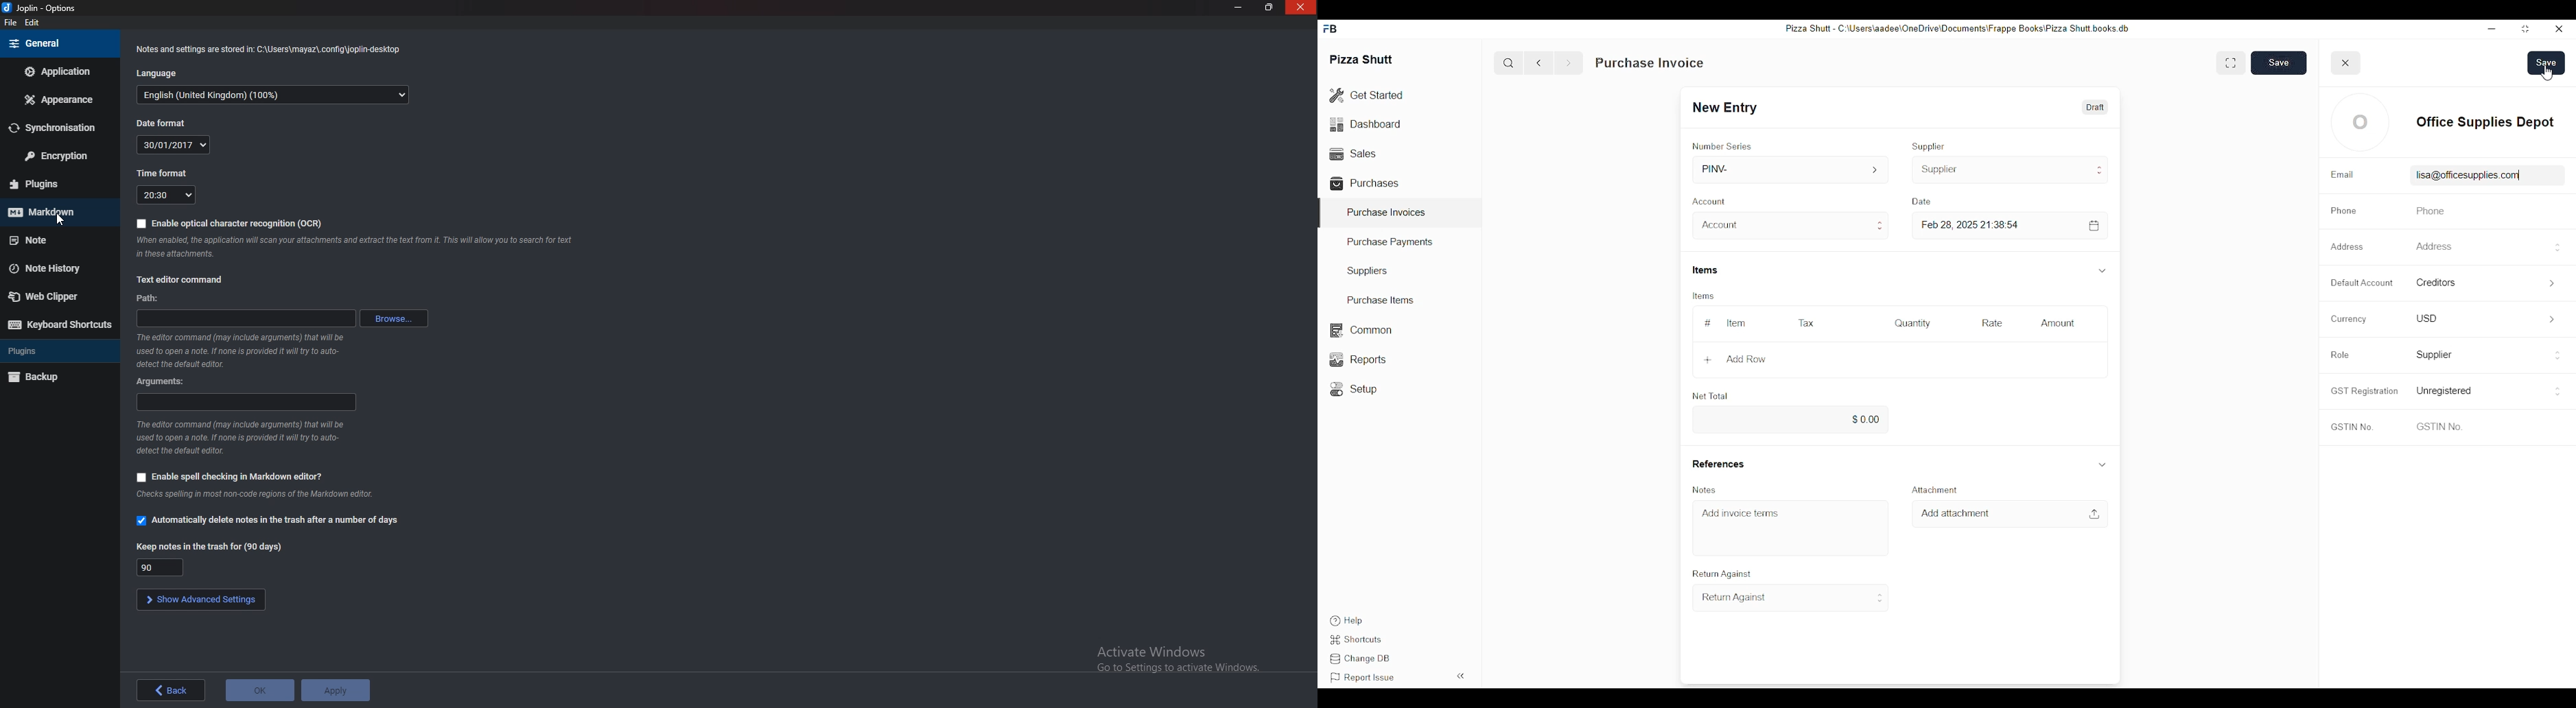 This screenshot has height=728, width=2576. What do you see at coordinates (1367, 183) in the screenshot?
I see `Purchases` at bounding box center [1367, 183].